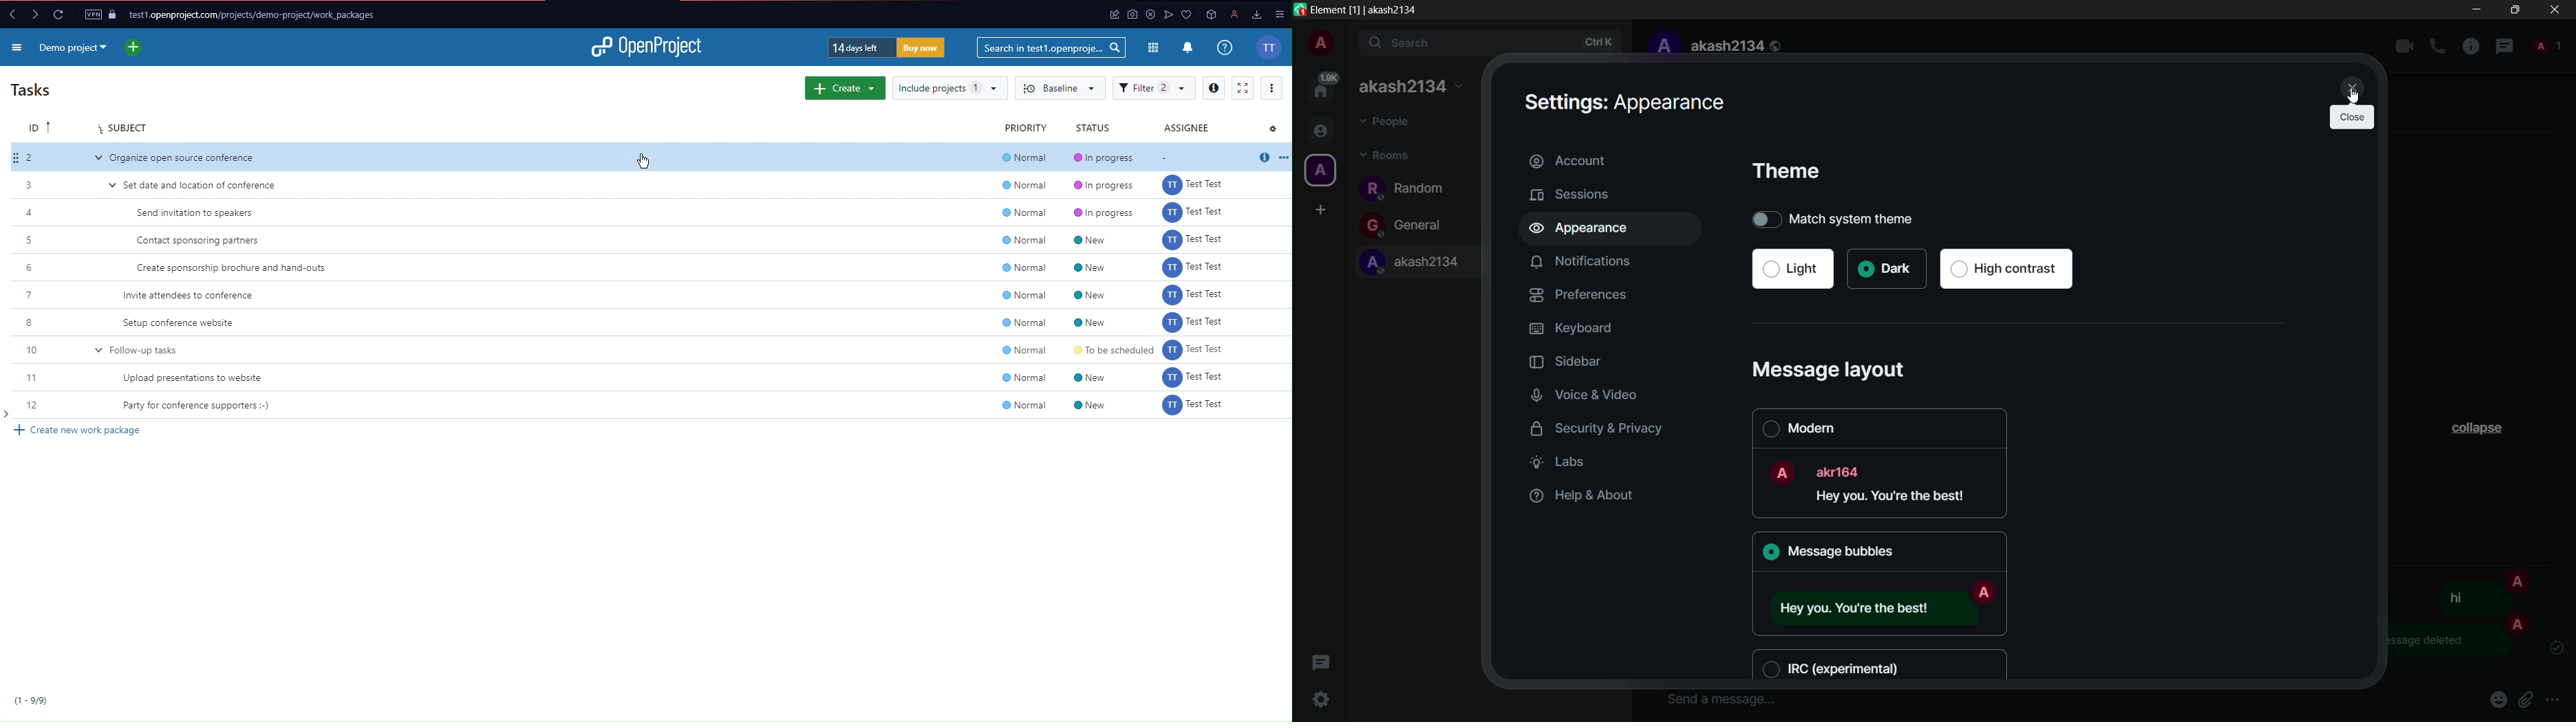 The height and width of the screenshot is (728, 2576). Describe the element at coordinates (1111, 189) in the screenshot. I see `status info: in progress` at that location.